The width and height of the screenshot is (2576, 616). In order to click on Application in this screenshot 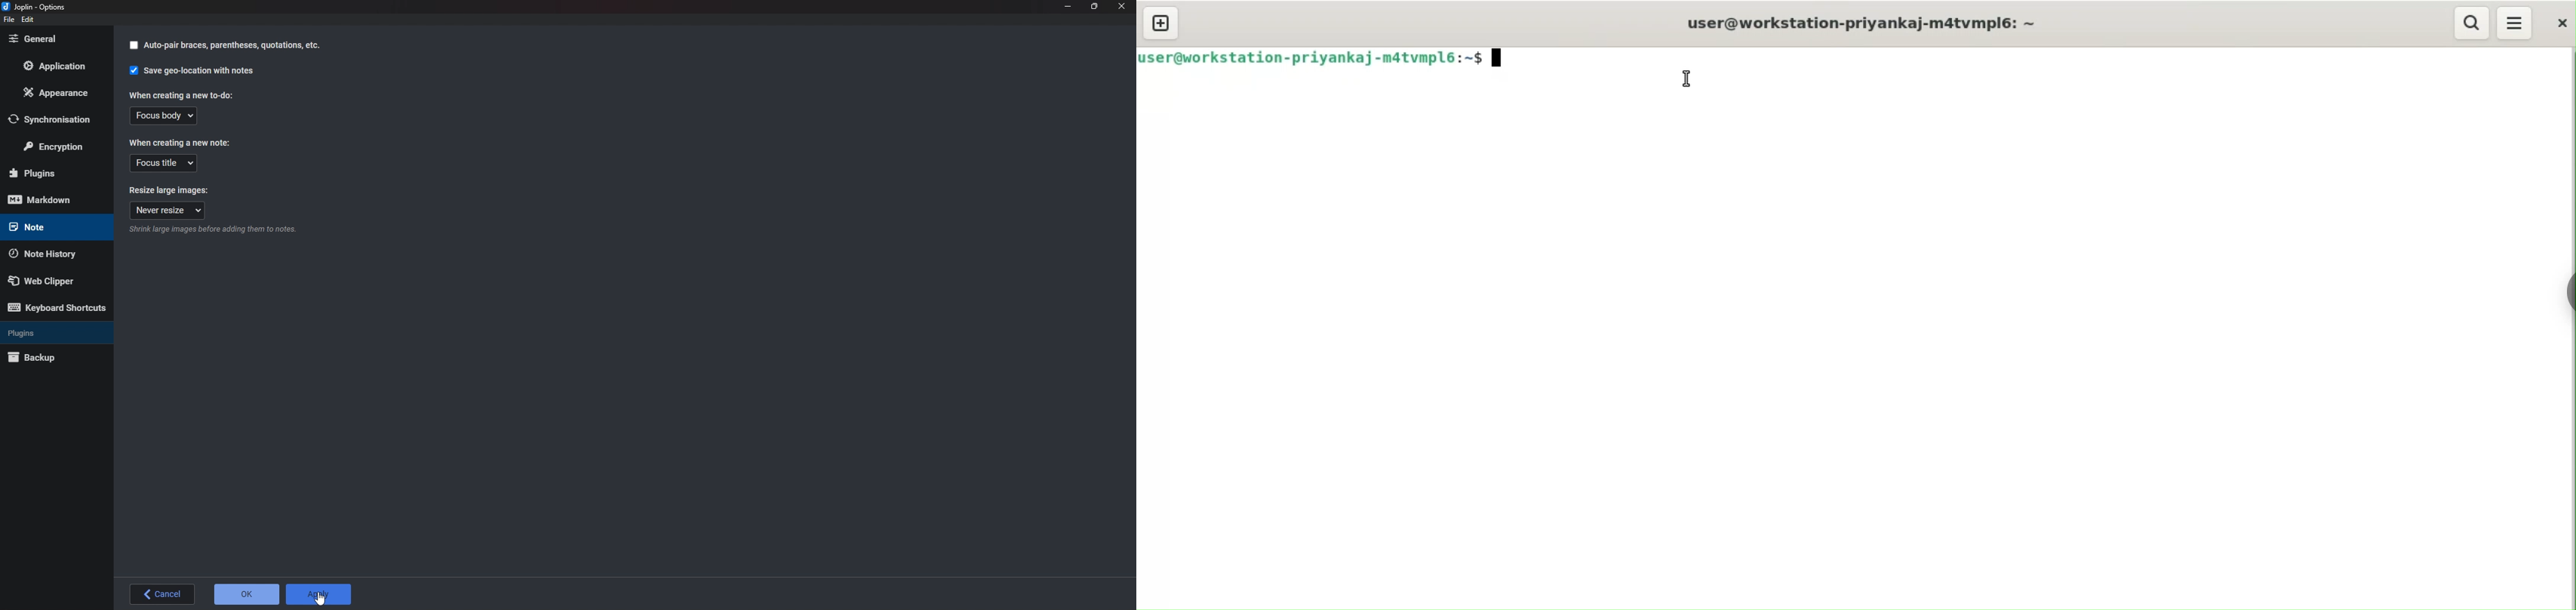, I will do `click(59, 68)`.